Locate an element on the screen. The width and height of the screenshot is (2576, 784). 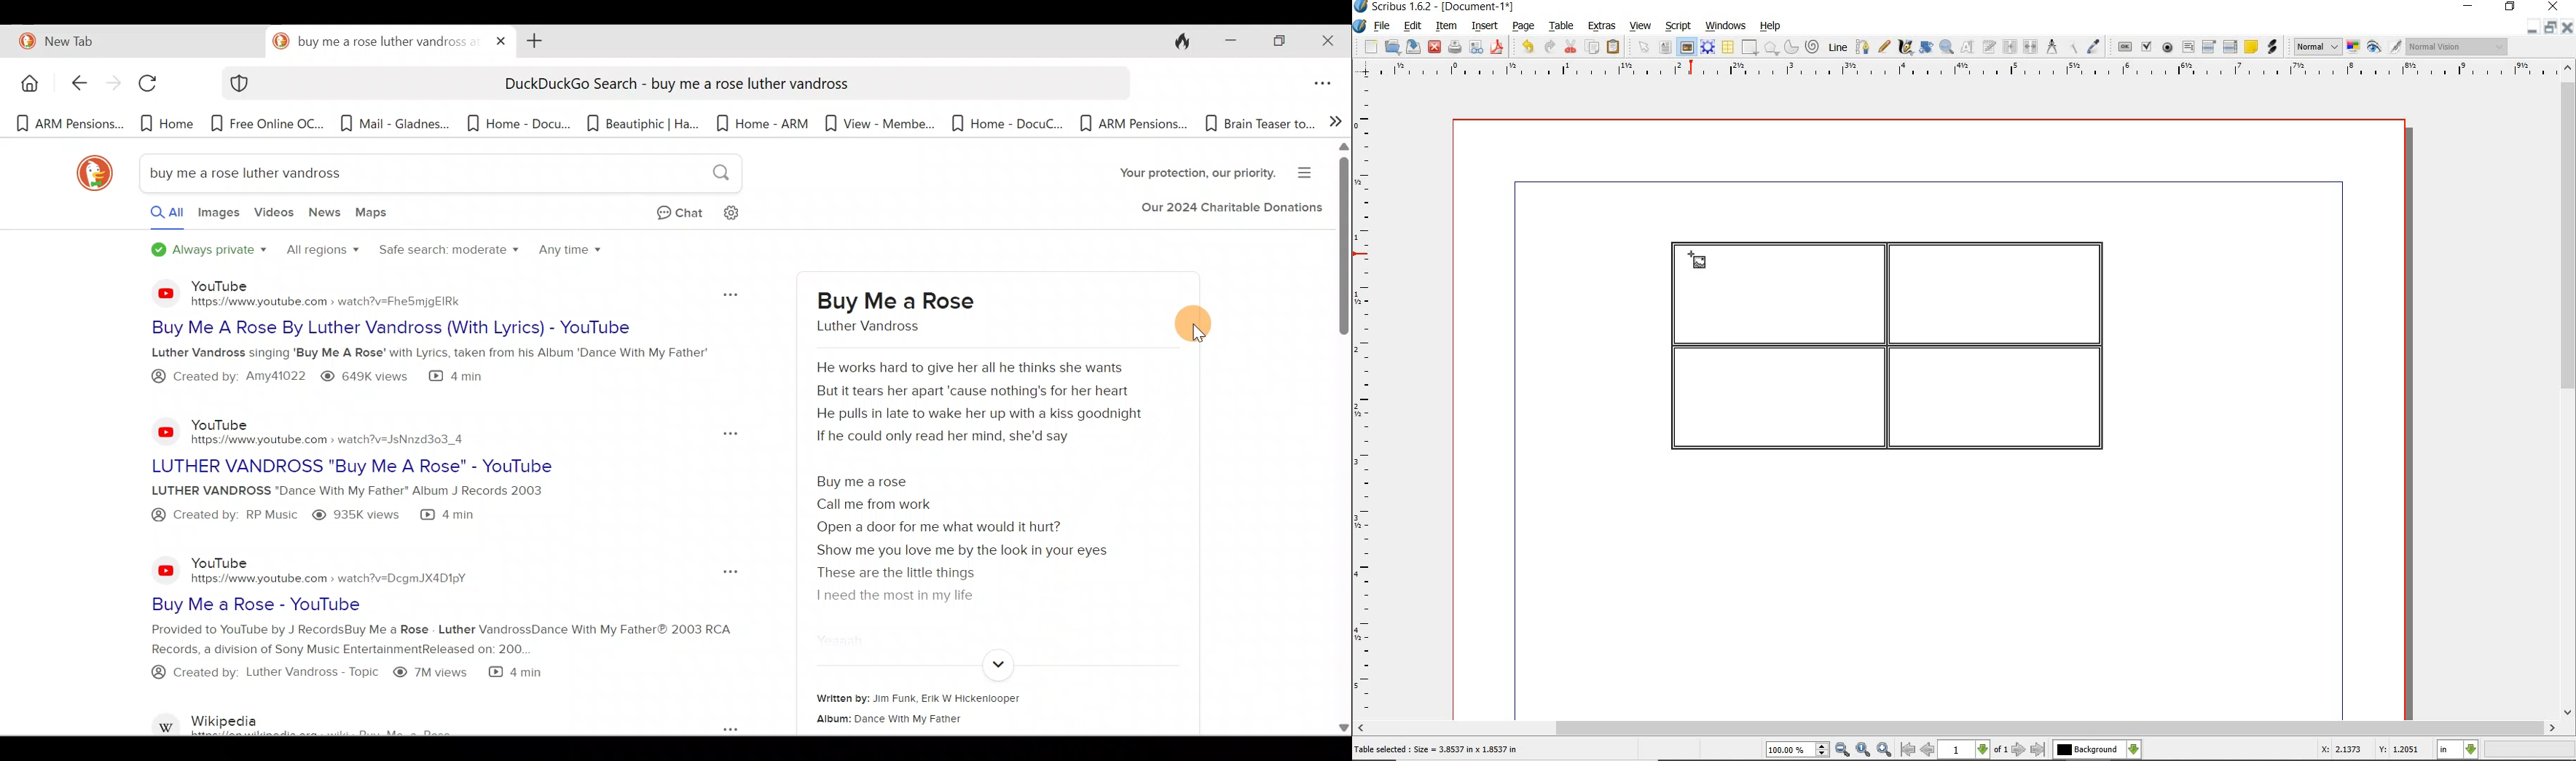
Application menu is located at coordinates (1326, 85).